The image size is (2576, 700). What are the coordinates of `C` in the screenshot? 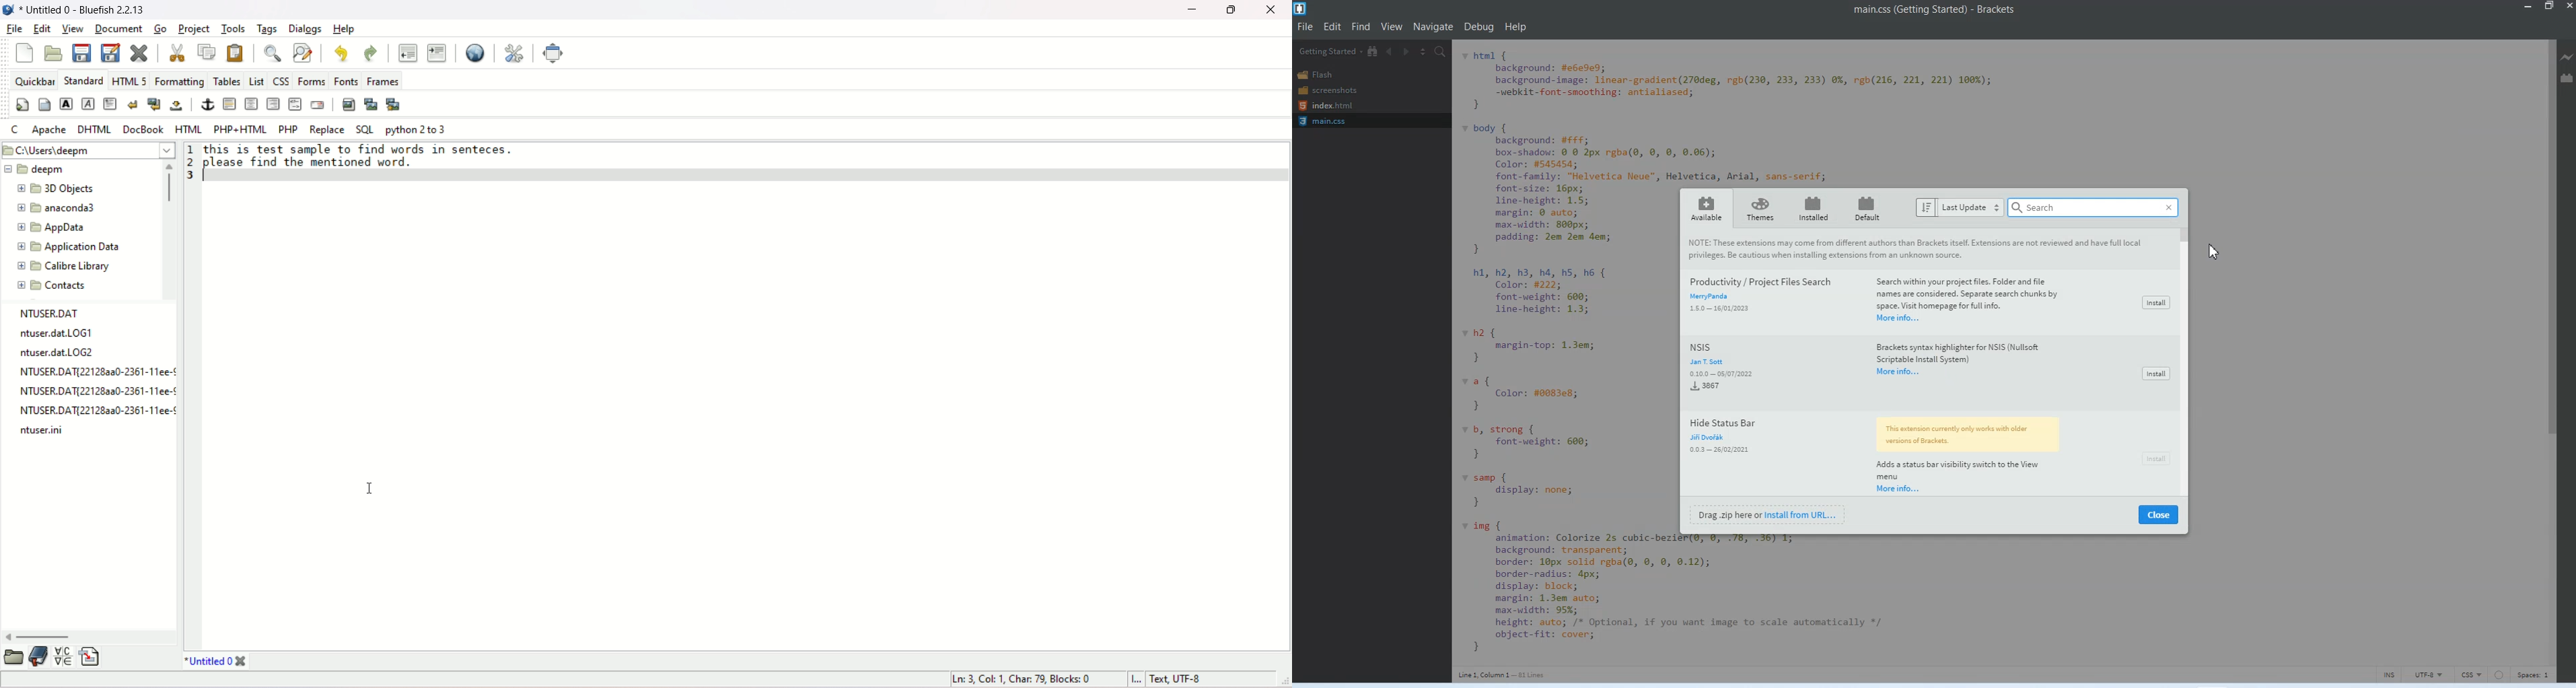 It's located at (15, 129).